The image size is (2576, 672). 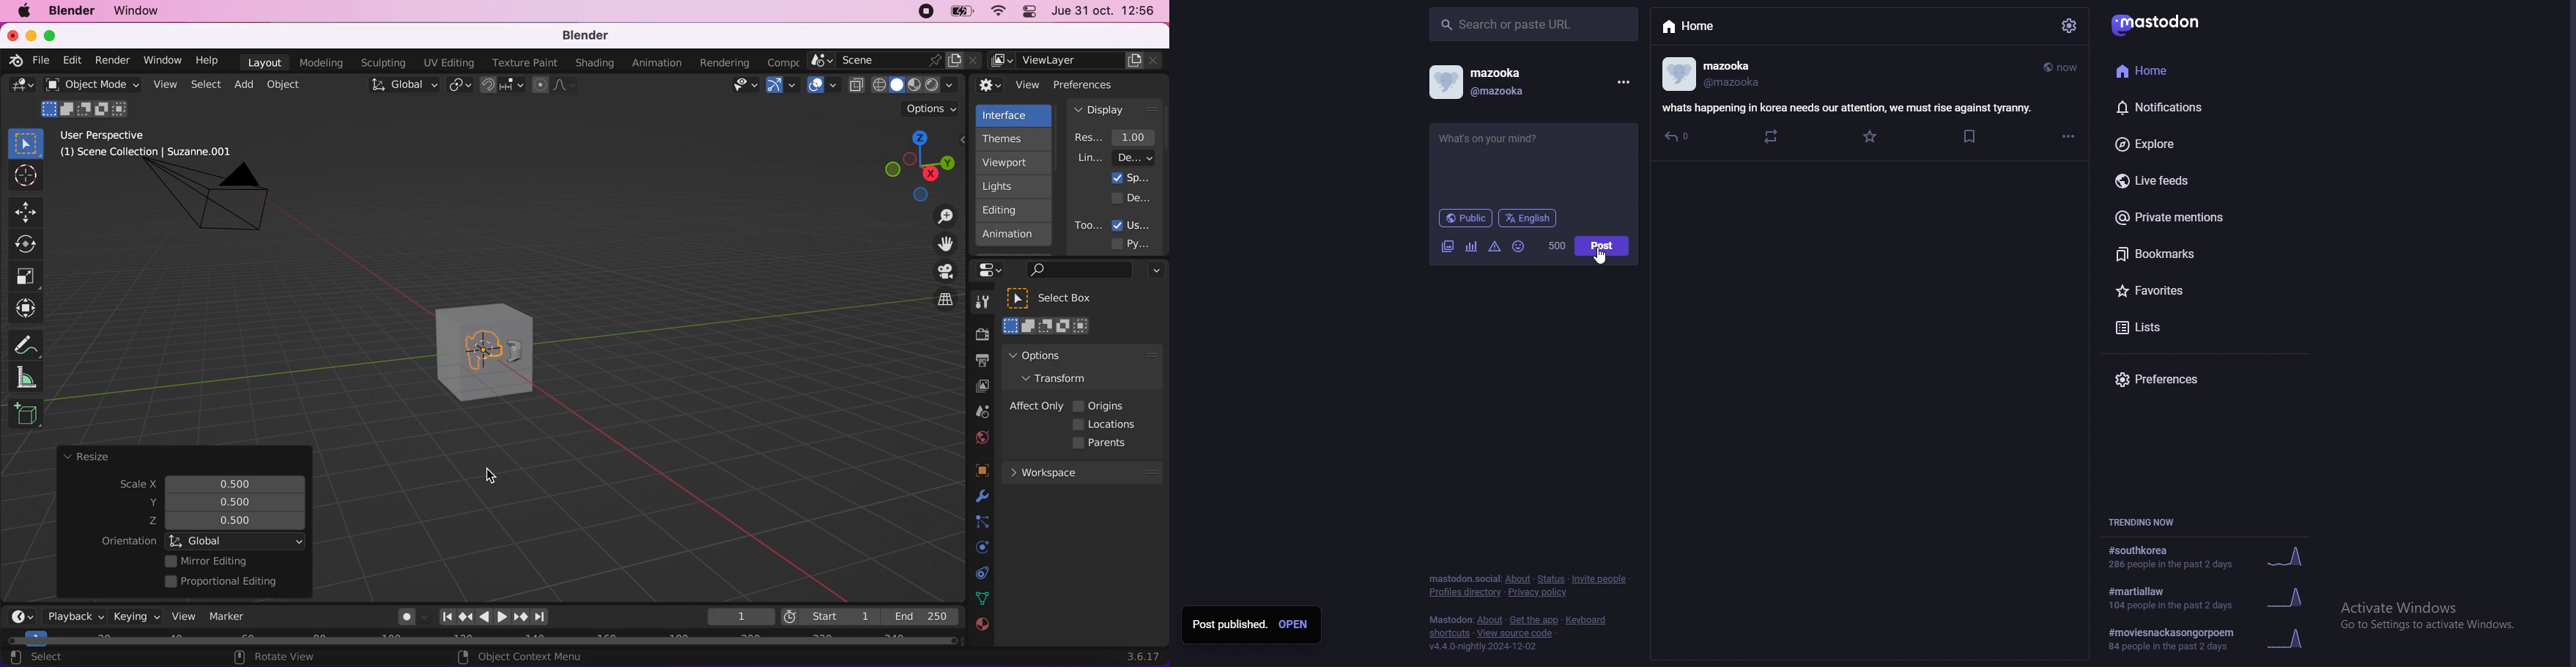 What do you see at coordinates (2211, 597) in the screenshot?
I see `trending` at bounding box center [2211, 597].